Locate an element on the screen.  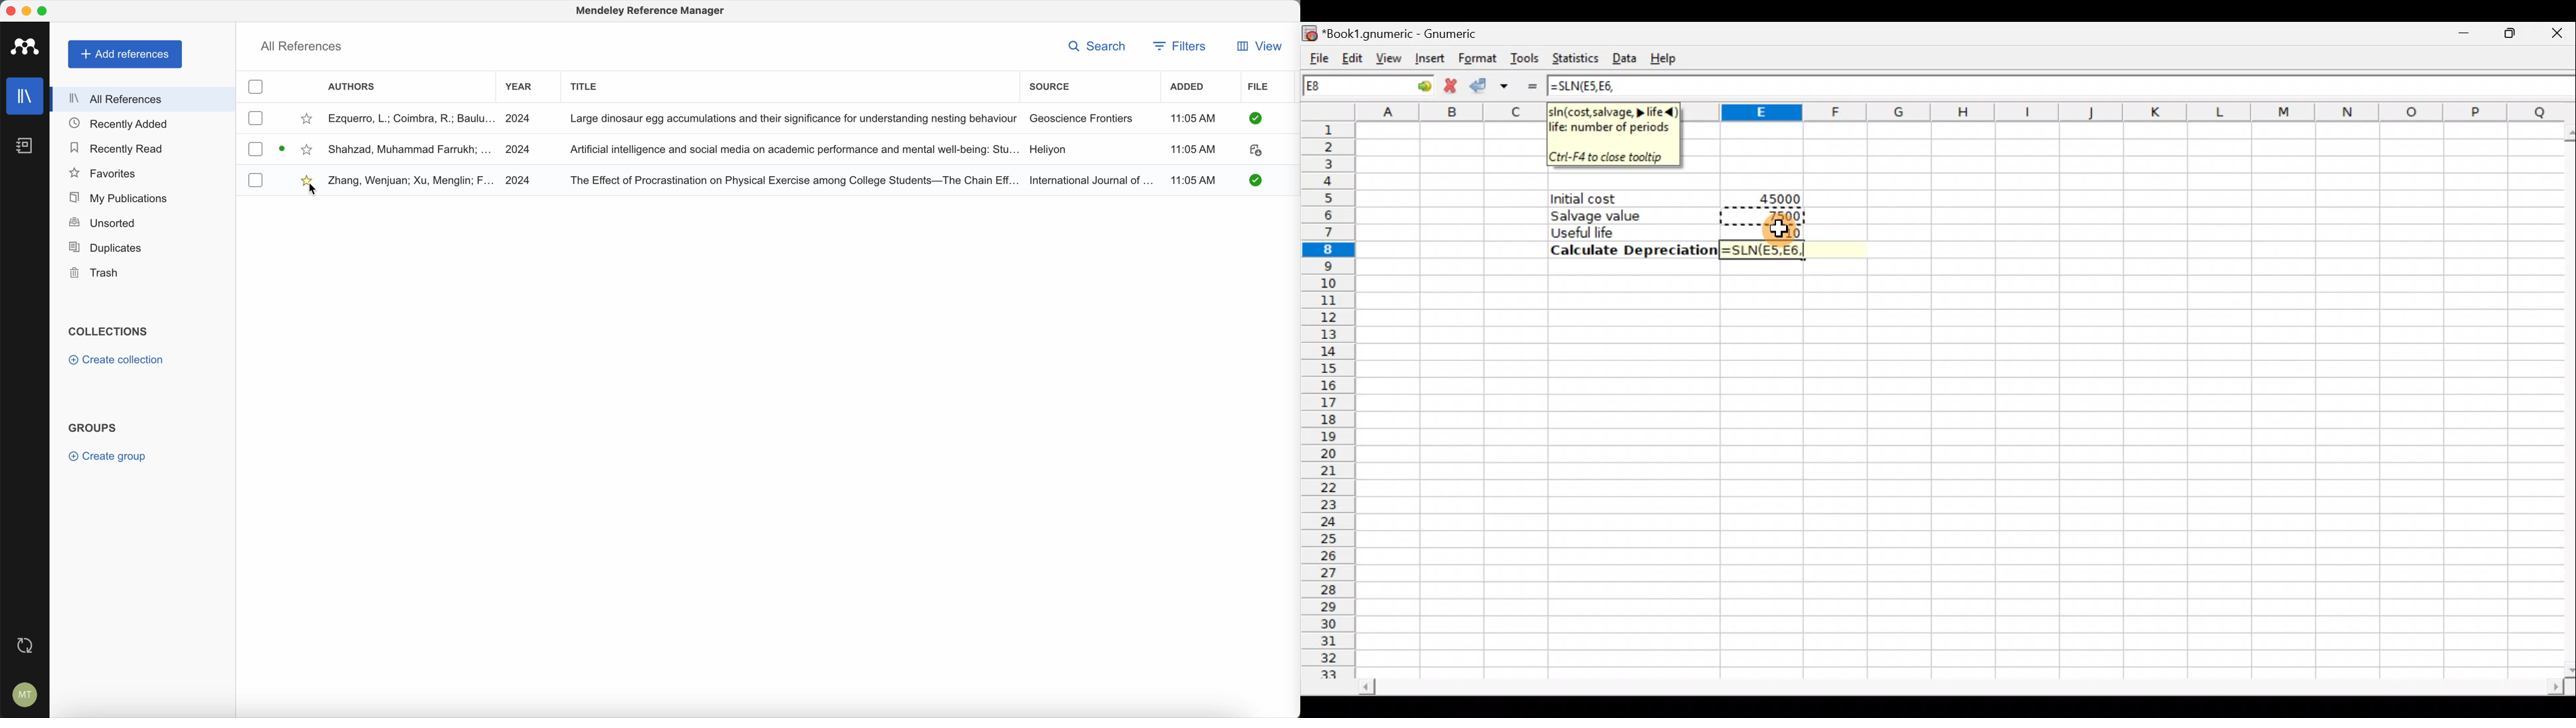
The Effect of Procastination on phtysical exercise college students - The Chain Eff... is located at coordinates (793, 179).